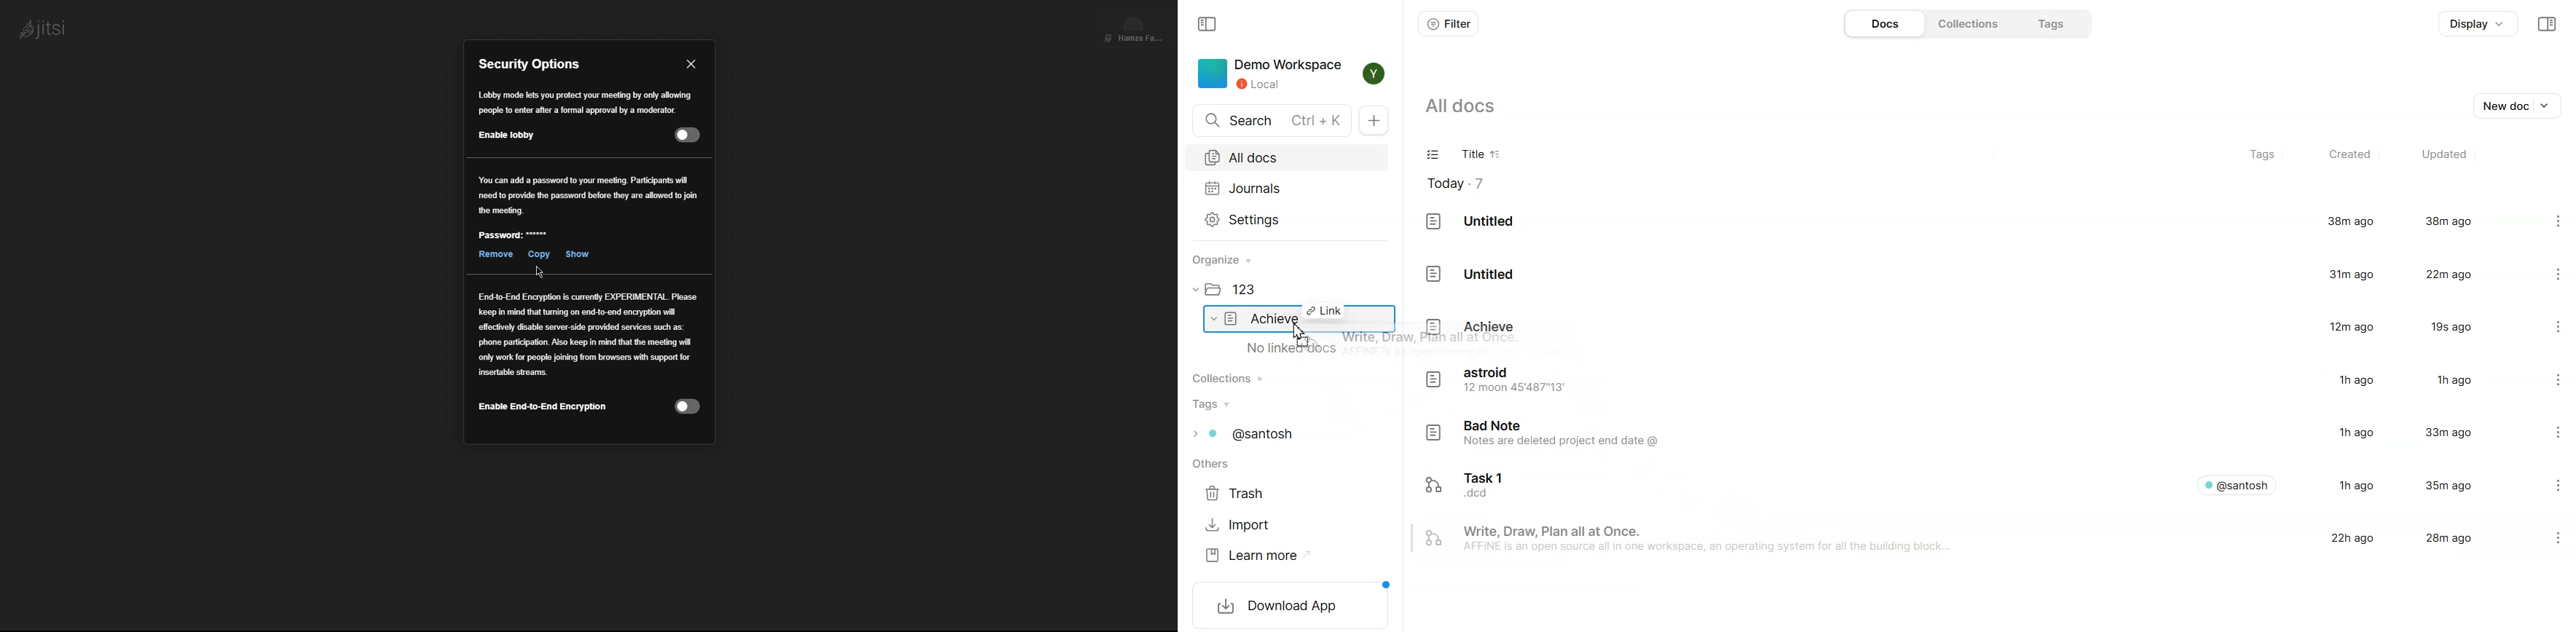 This screenshot has height=644, width=2576. I want to click on Remove, so click(495, 254).